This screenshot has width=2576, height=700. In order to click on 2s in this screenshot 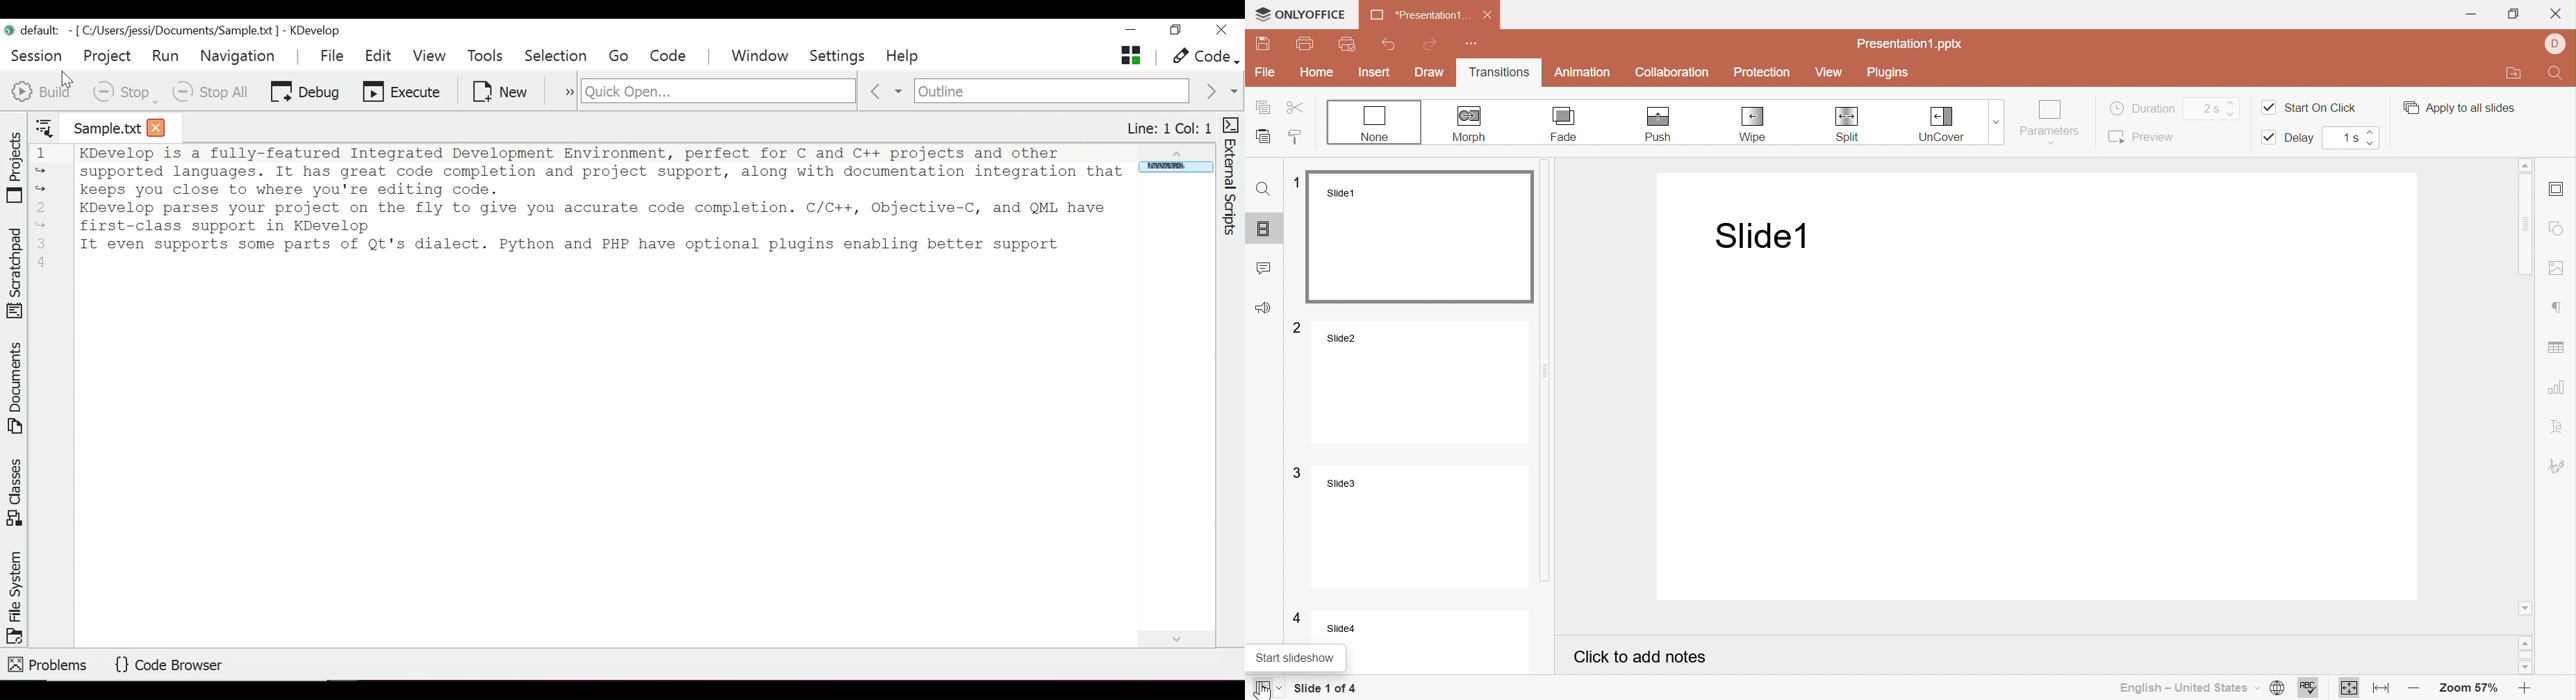, I will do `click(2218, 107)`.